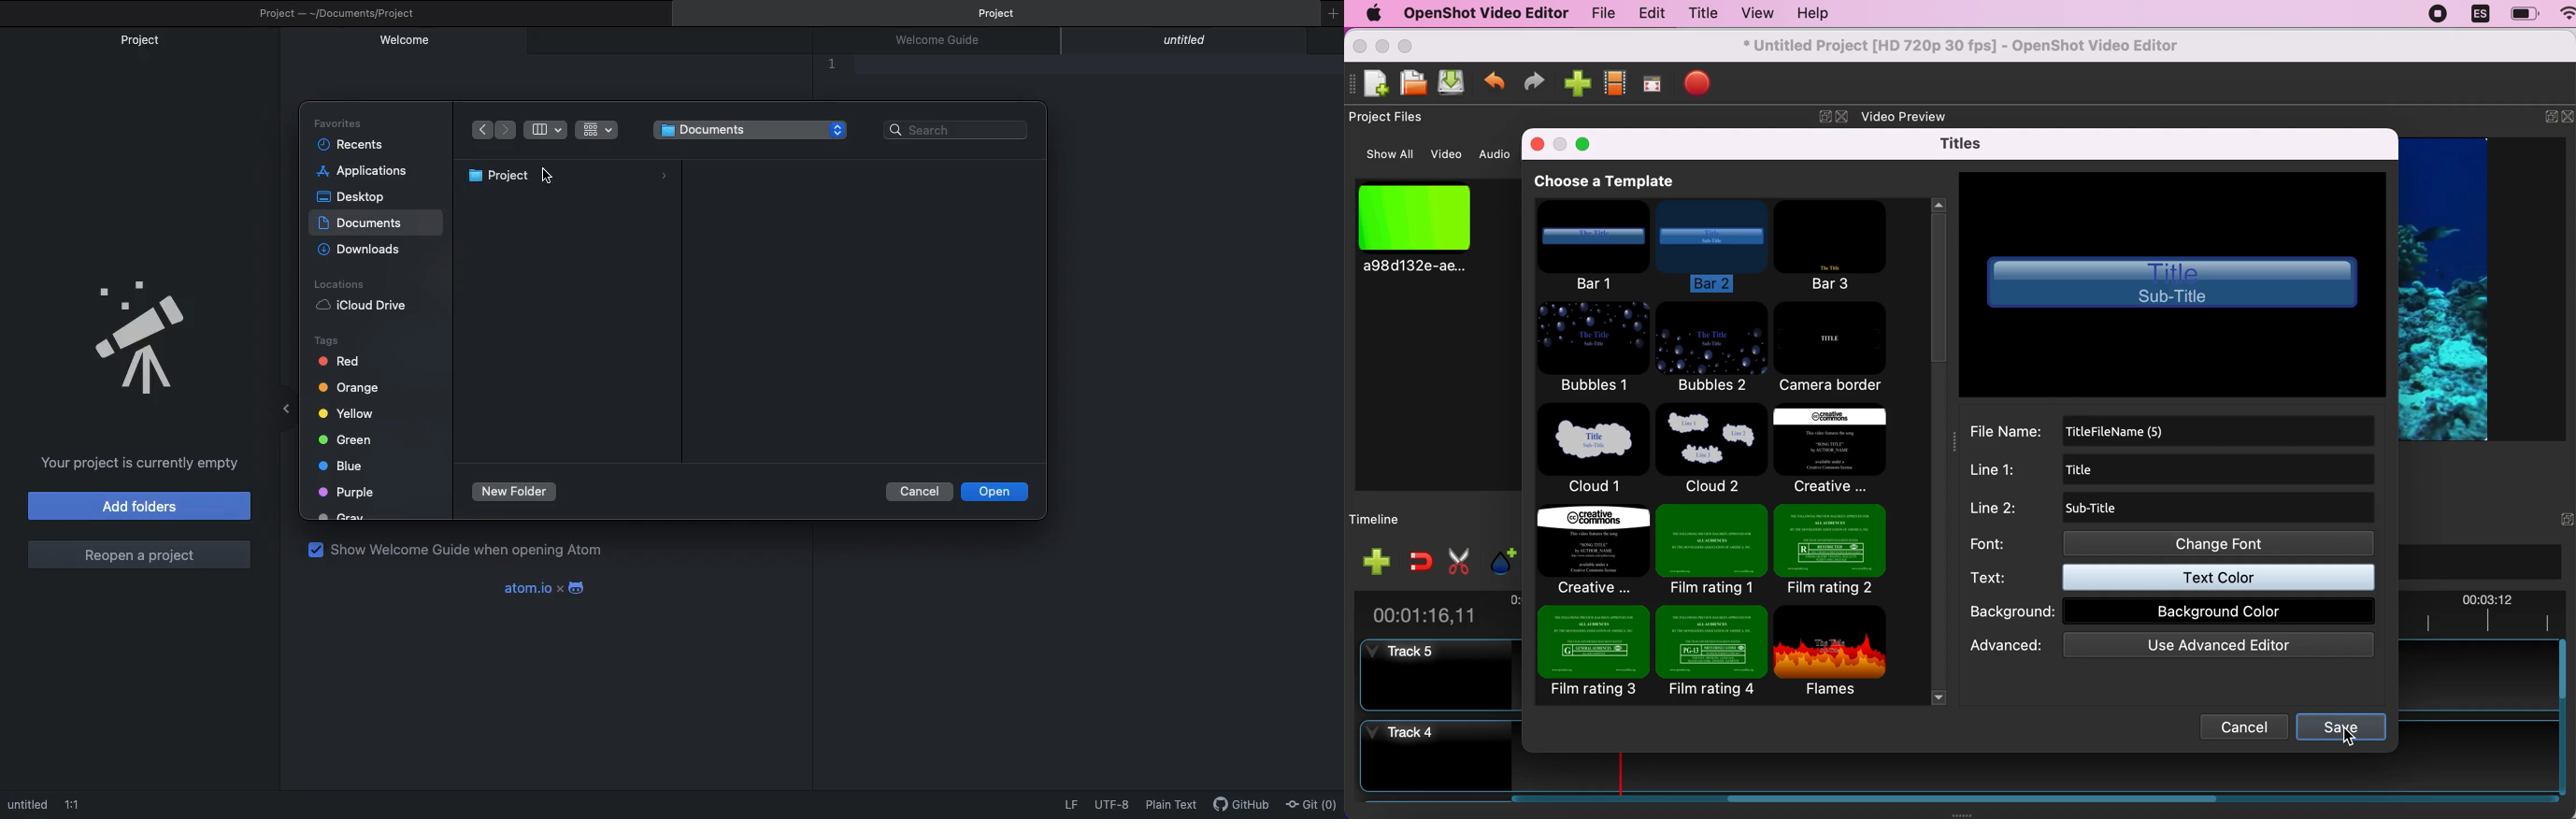  Describe the element at coordinates (1712, 349) in the screenshot. I see `bubbles 2` at that location.